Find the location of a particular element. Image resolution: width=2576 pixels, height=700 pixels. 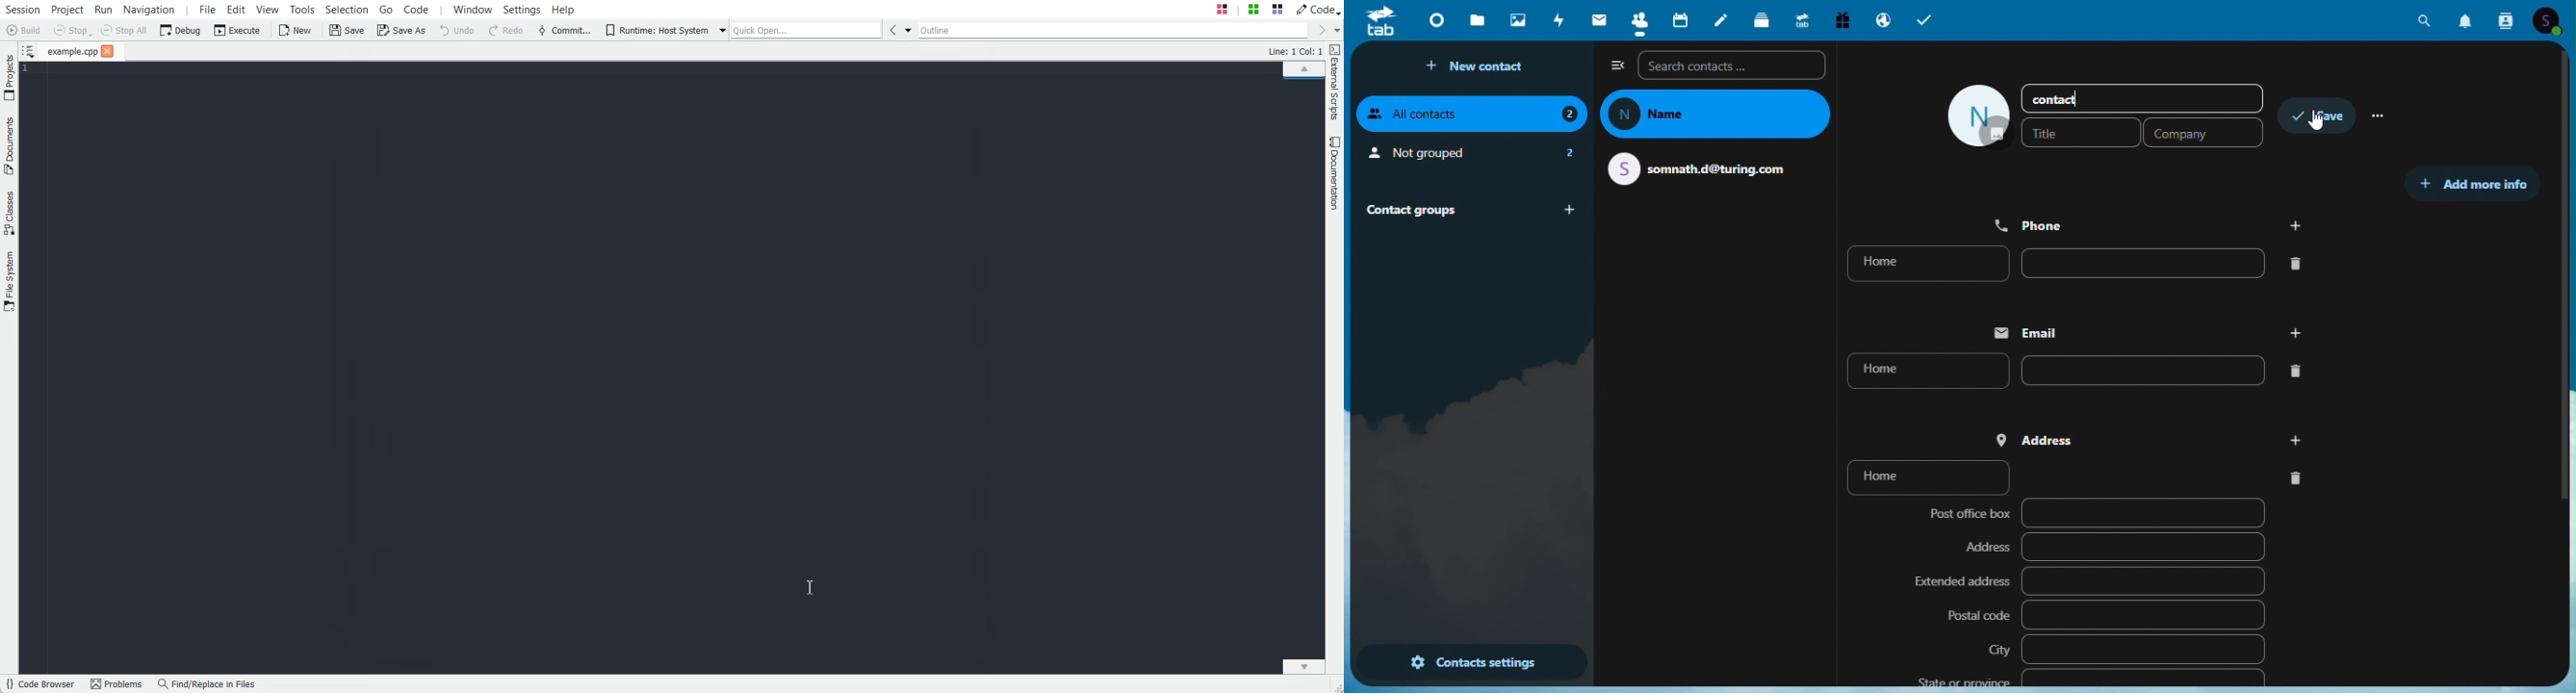

Collapse side bar is located at coordinates (1616, 64).